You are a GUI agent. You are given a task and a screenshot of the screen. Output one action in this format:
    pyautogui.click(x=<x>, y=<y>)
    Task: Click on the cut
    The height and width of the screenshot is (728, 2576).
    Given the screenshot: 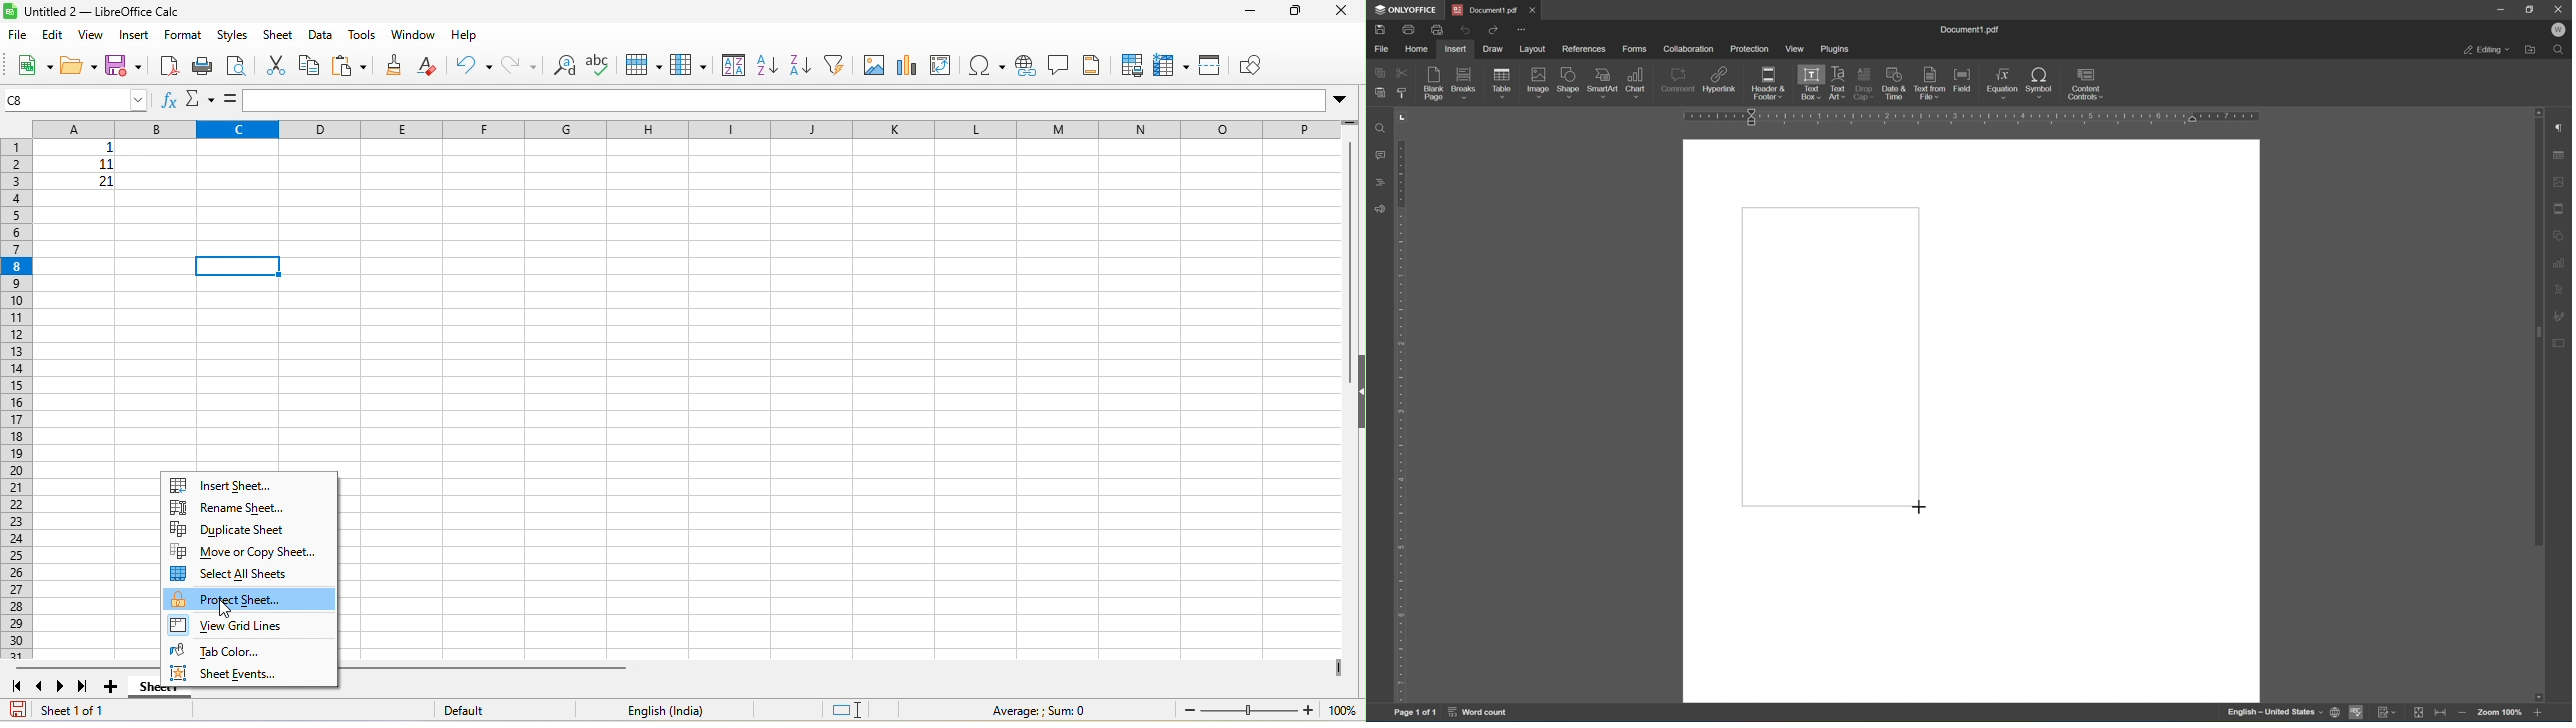 What is the action you would take?
    pyautogui.click(x=278, y=66)
    